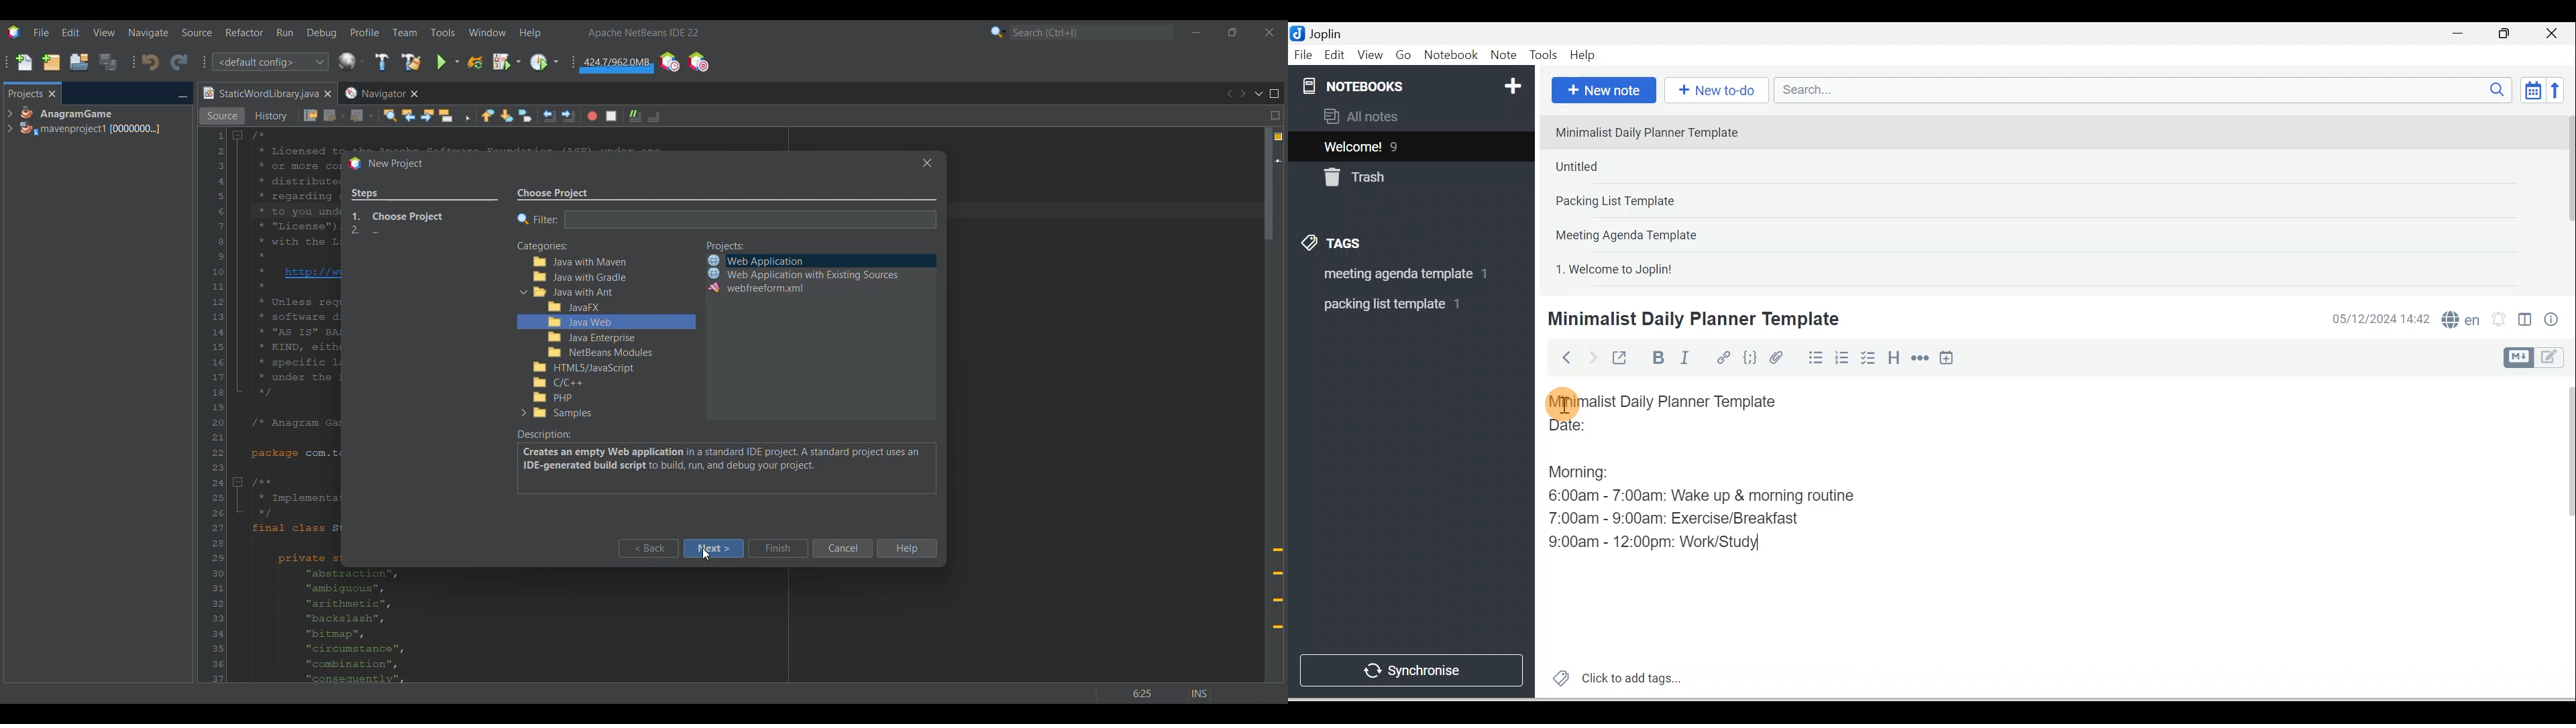 The height and width of the screenshot is (728, 2576). I want to click on Toggle bookmarks, so click(525, 115).